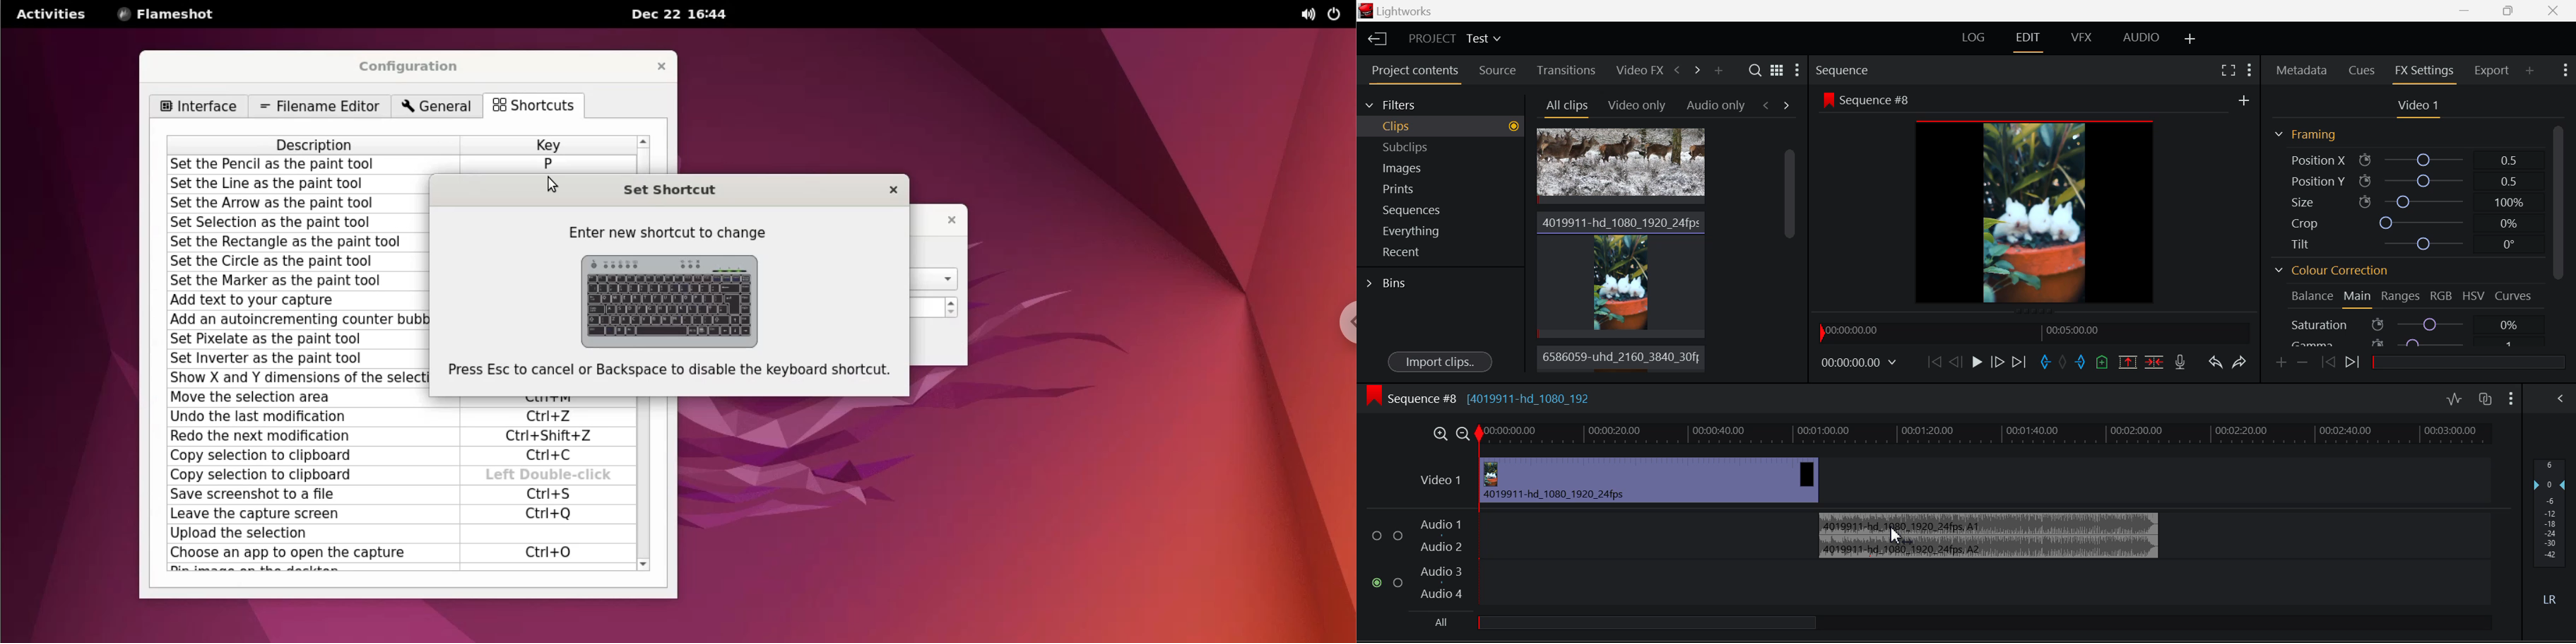  Describe the element at coordinates (1451, 433) in the screenshot. I see `Timeline Zoom In/Out` at that location.